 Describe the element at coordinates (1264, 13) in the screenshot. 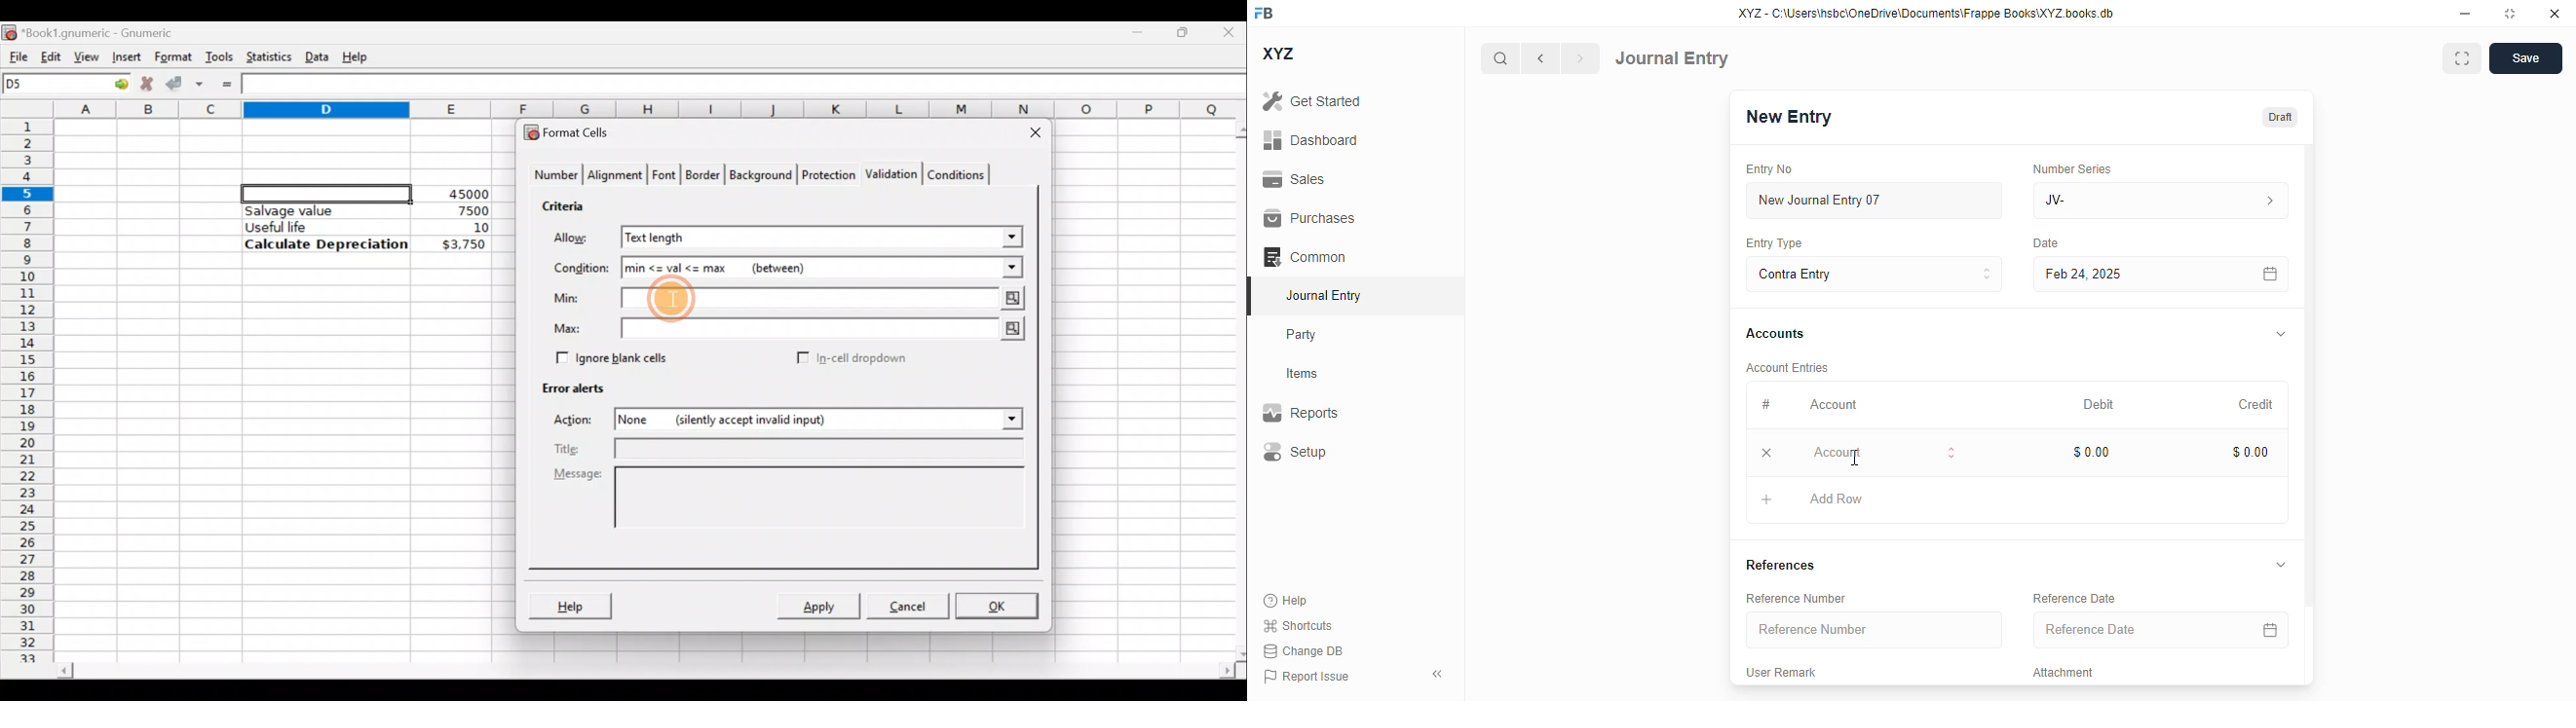

I see `FB - logo` at that location.